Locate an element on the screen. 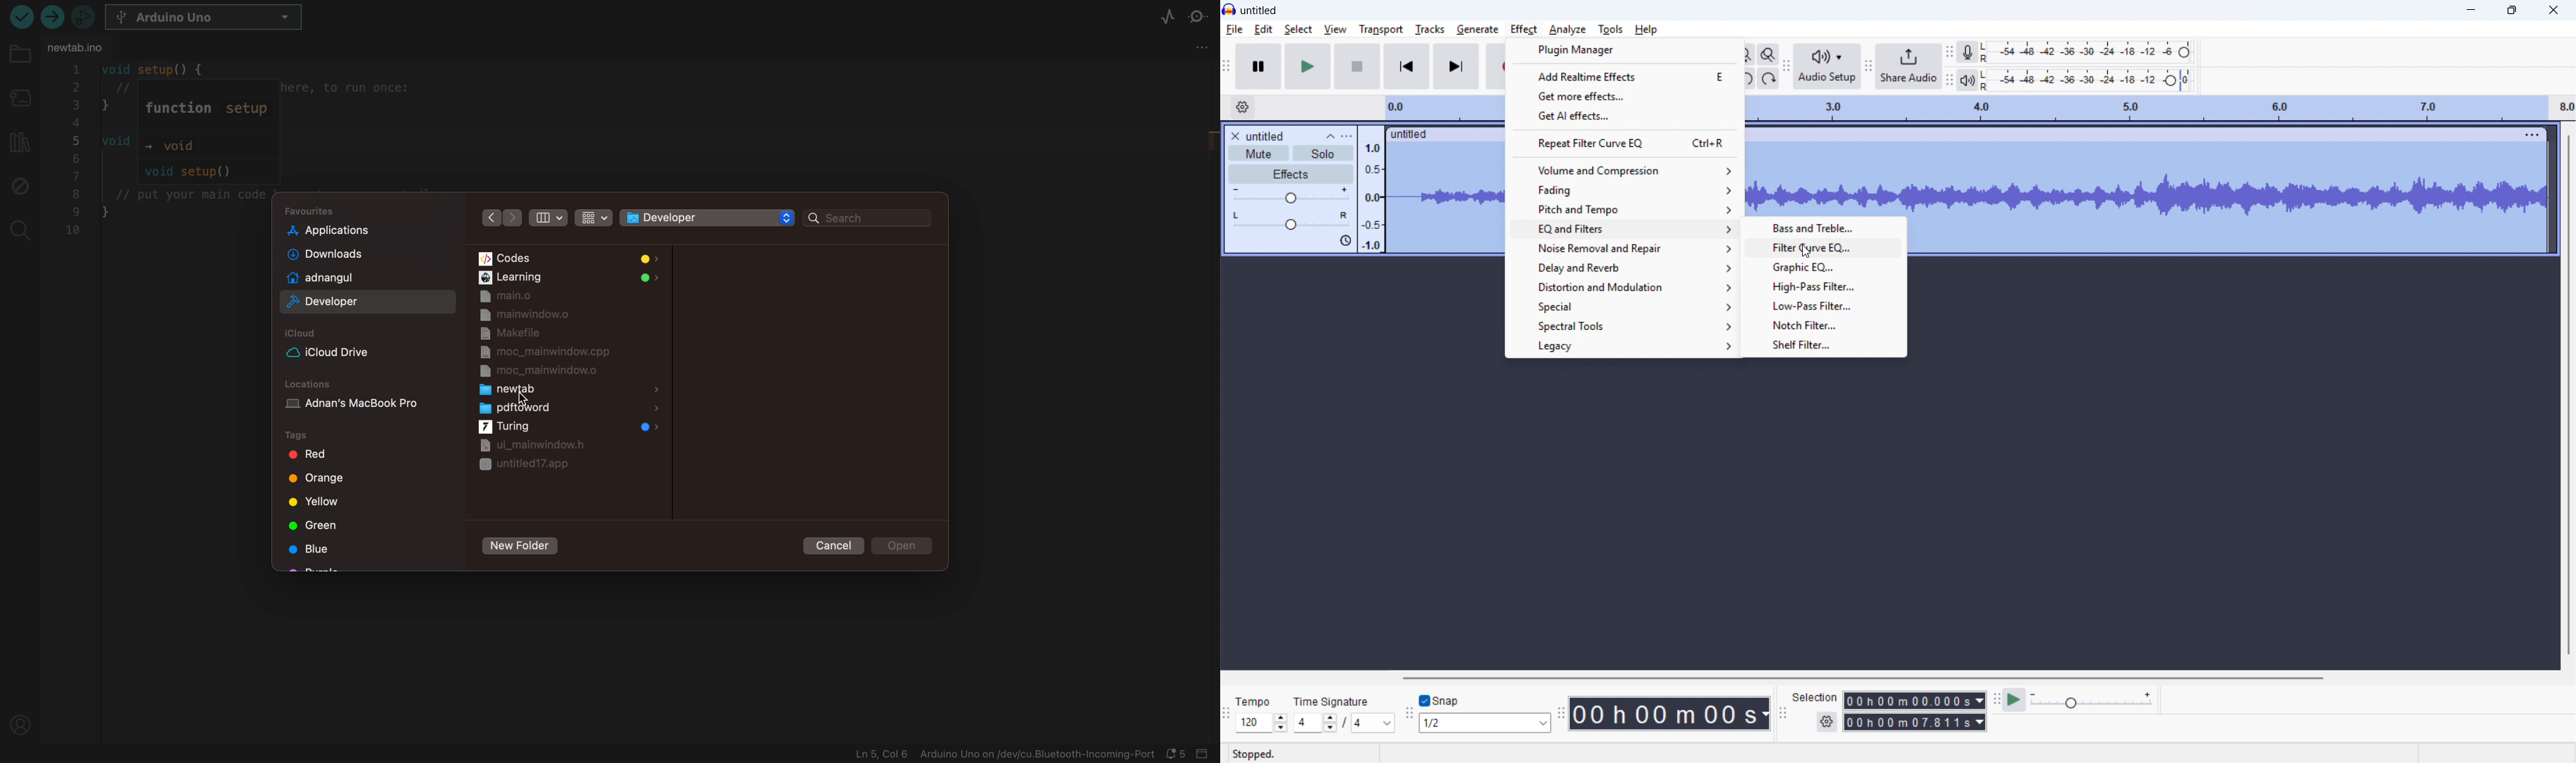 The width and height of the screenshot is (2576, 784). pause is located at coordinates (1259, 66).